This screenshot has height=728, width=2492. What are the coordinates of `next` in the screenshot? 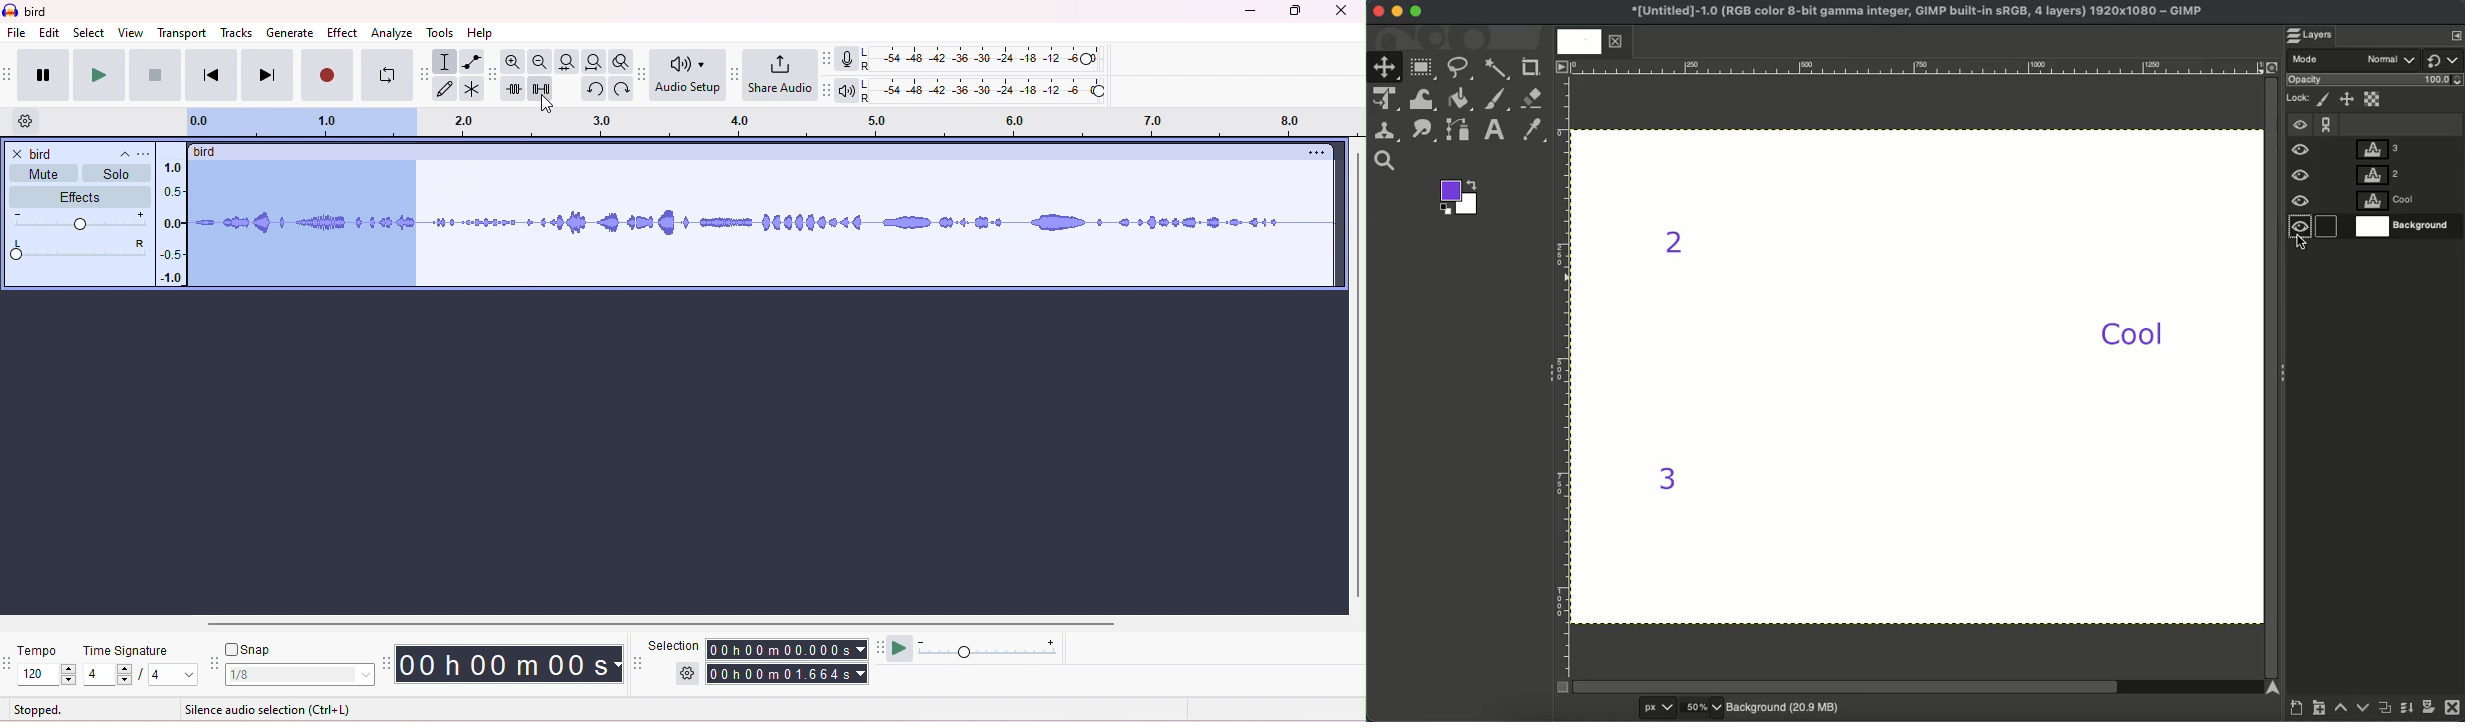 It's located at (268, 75).